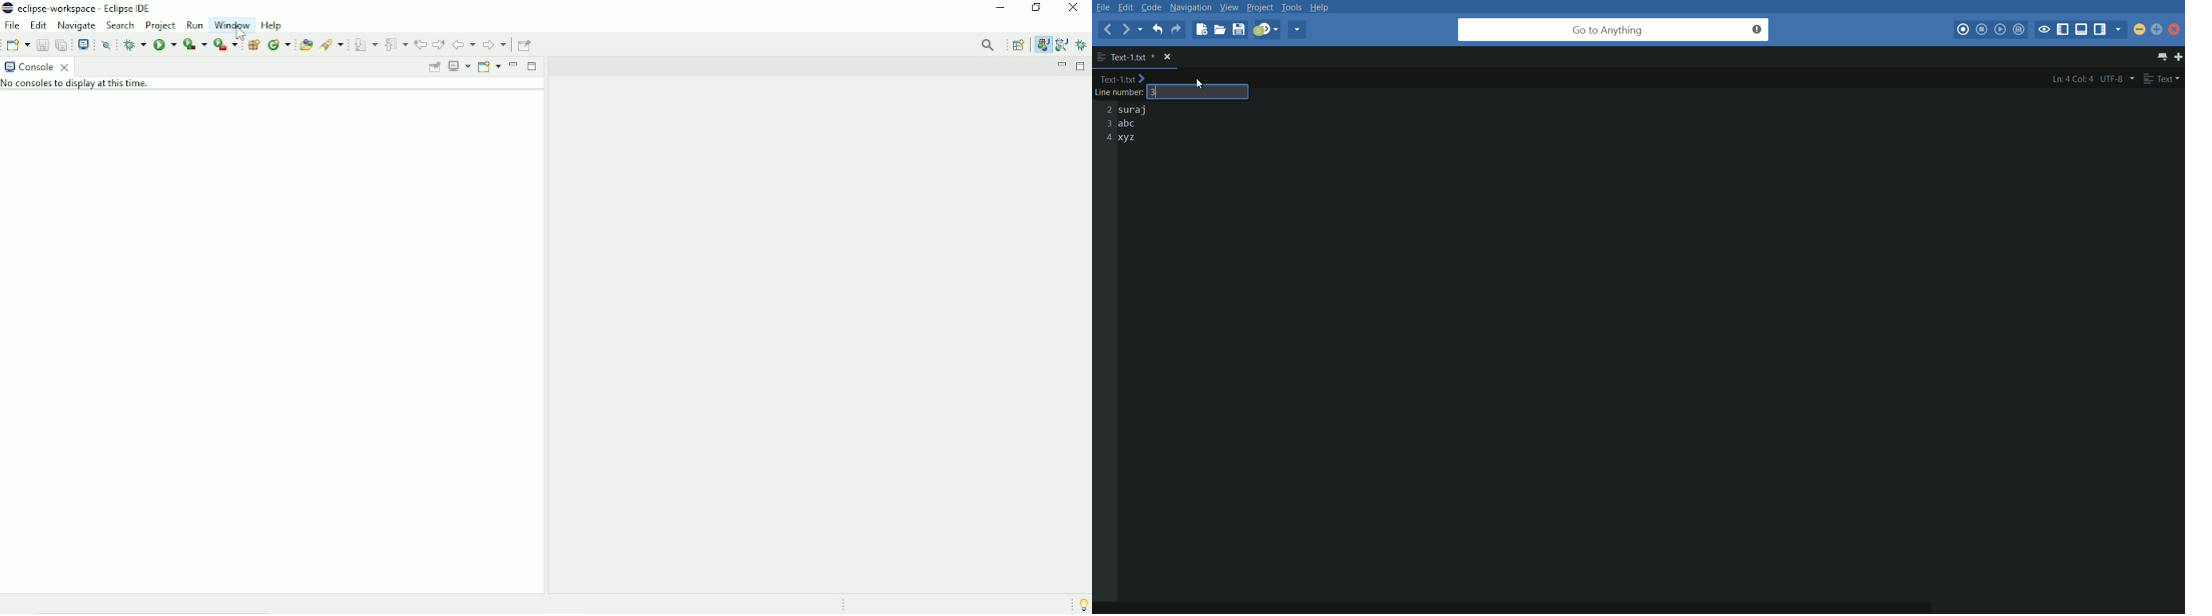  Describe the element at coordinates (989, 44) in the screenshot. I see `Access commands and other items` at that location.